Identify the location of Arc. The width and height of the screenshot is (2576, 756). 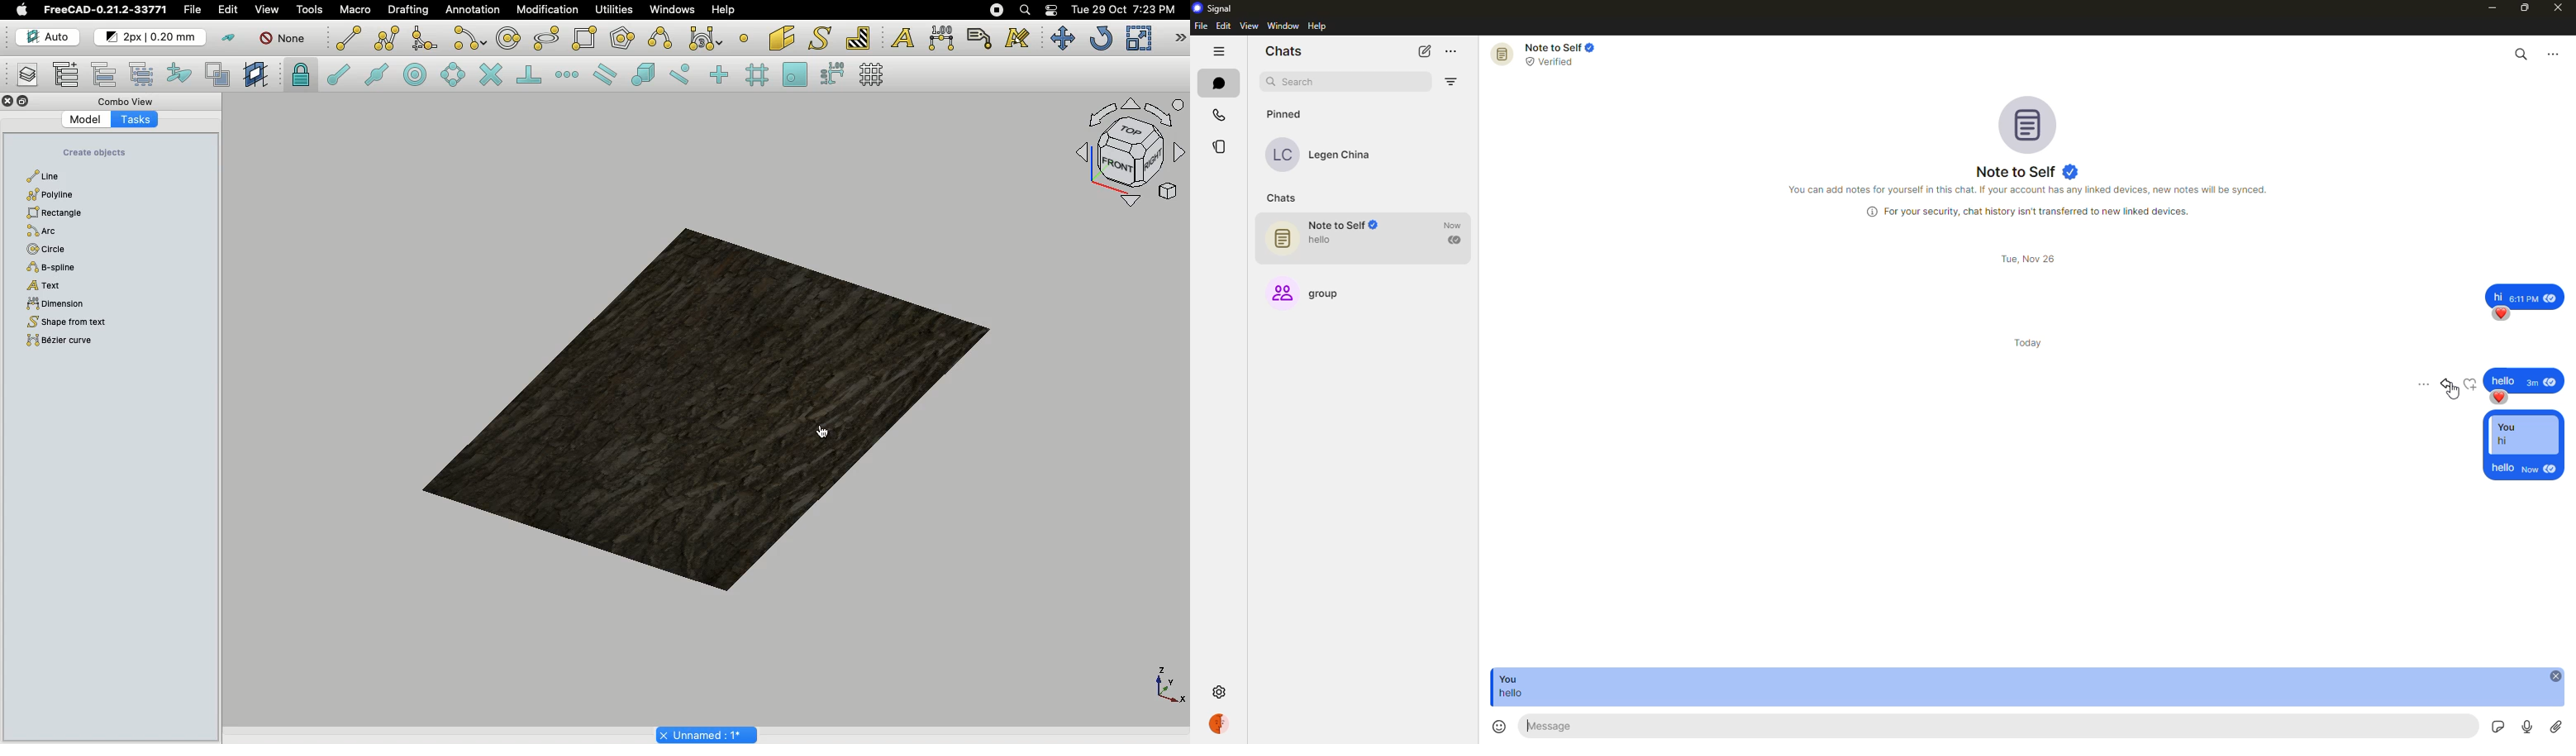
(38, 231).